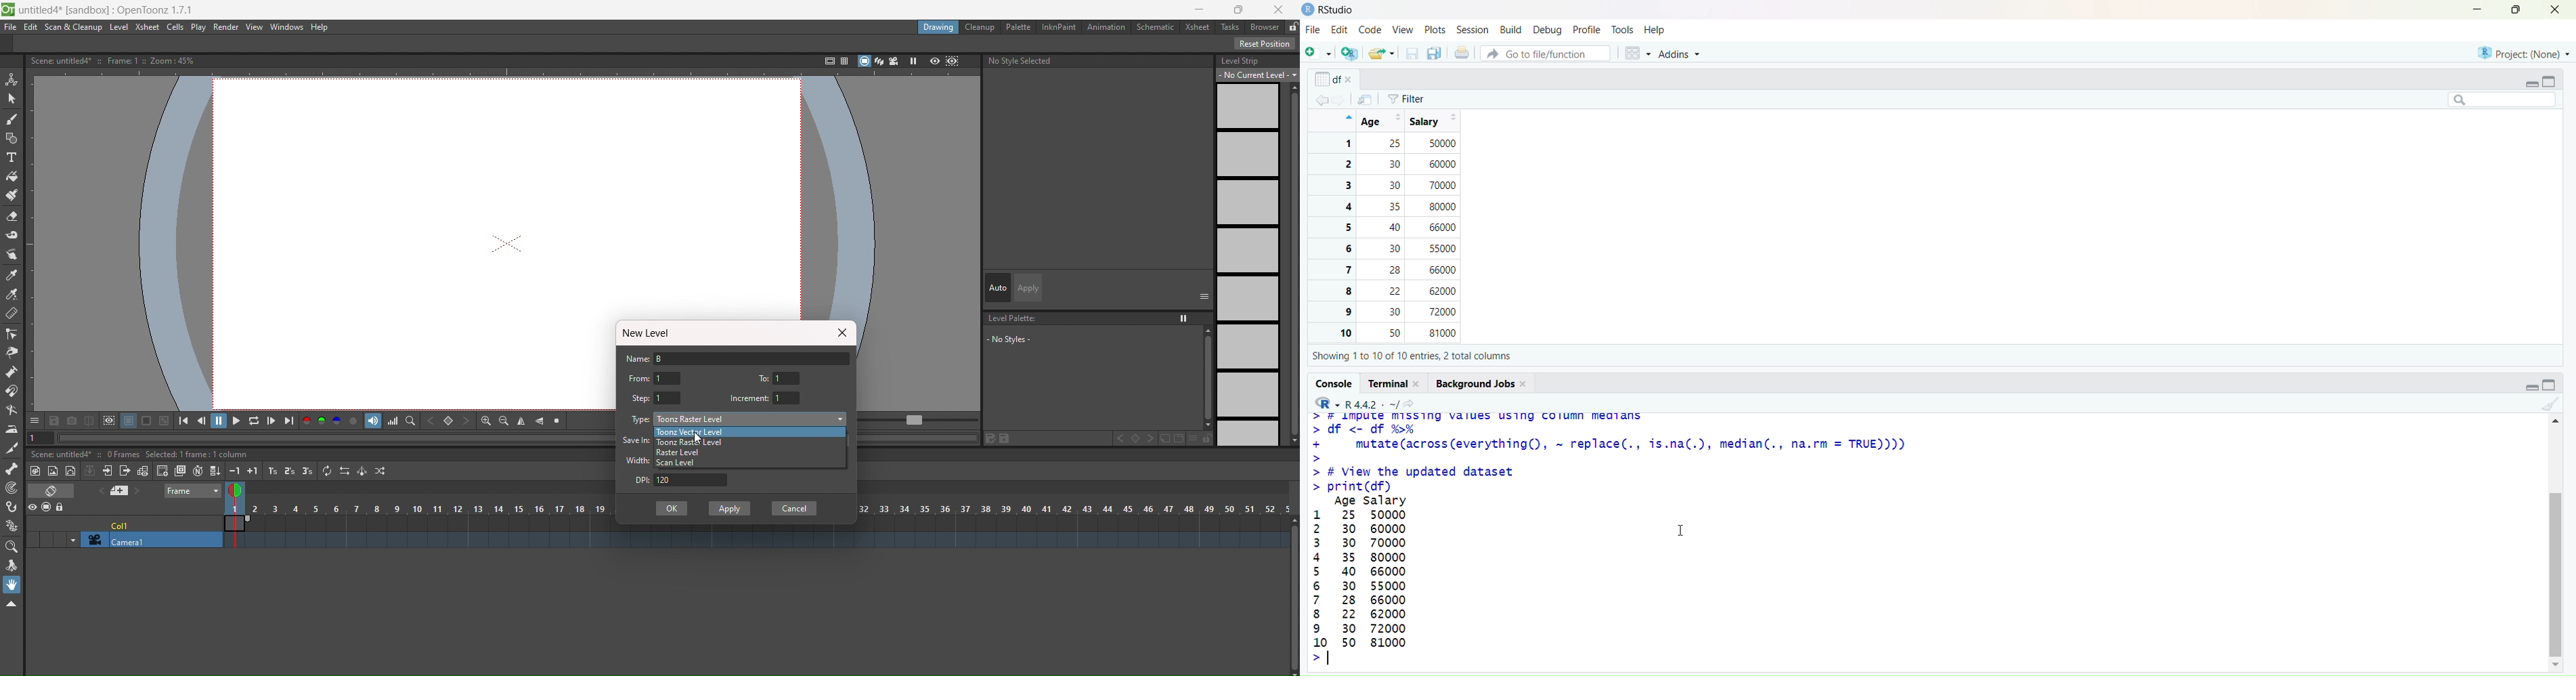 The width and height of the screenshot is (2576, 700). What do you see at coordinates (1349, 54) in the screenshot?
I see `create a new project` at bounding box center [1349, 54].